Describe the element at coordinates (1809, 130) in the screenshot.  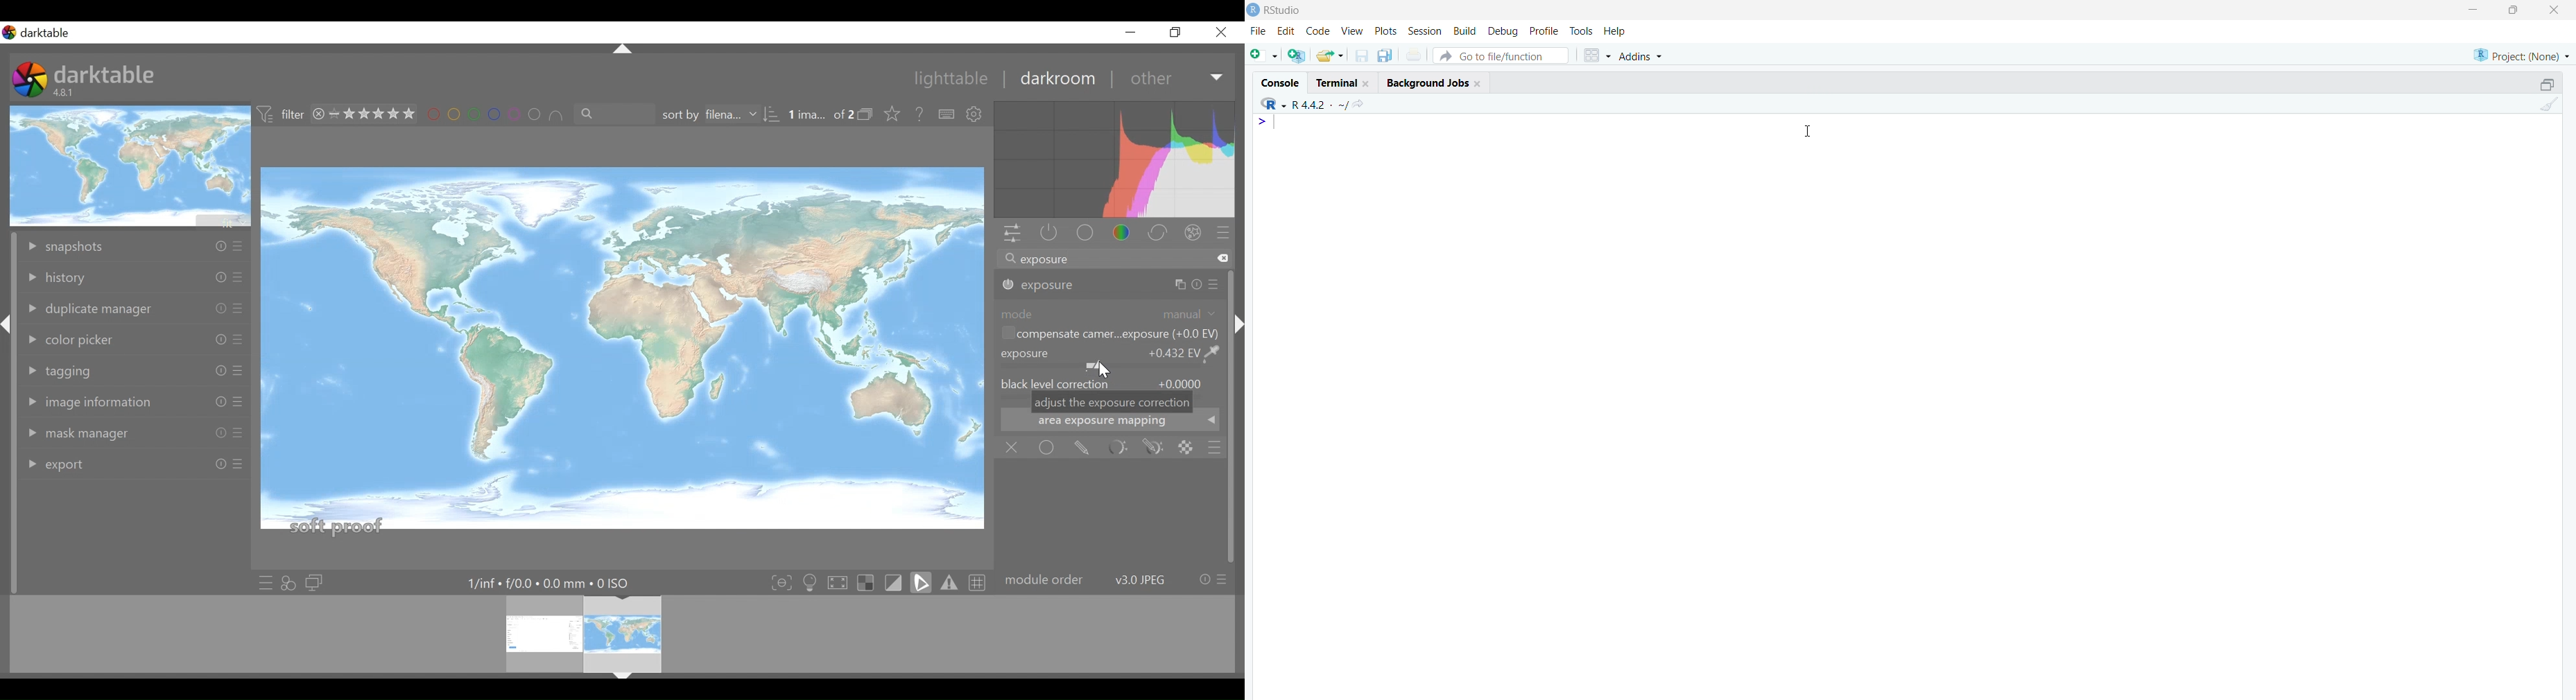
I see `Cursor` at that location.